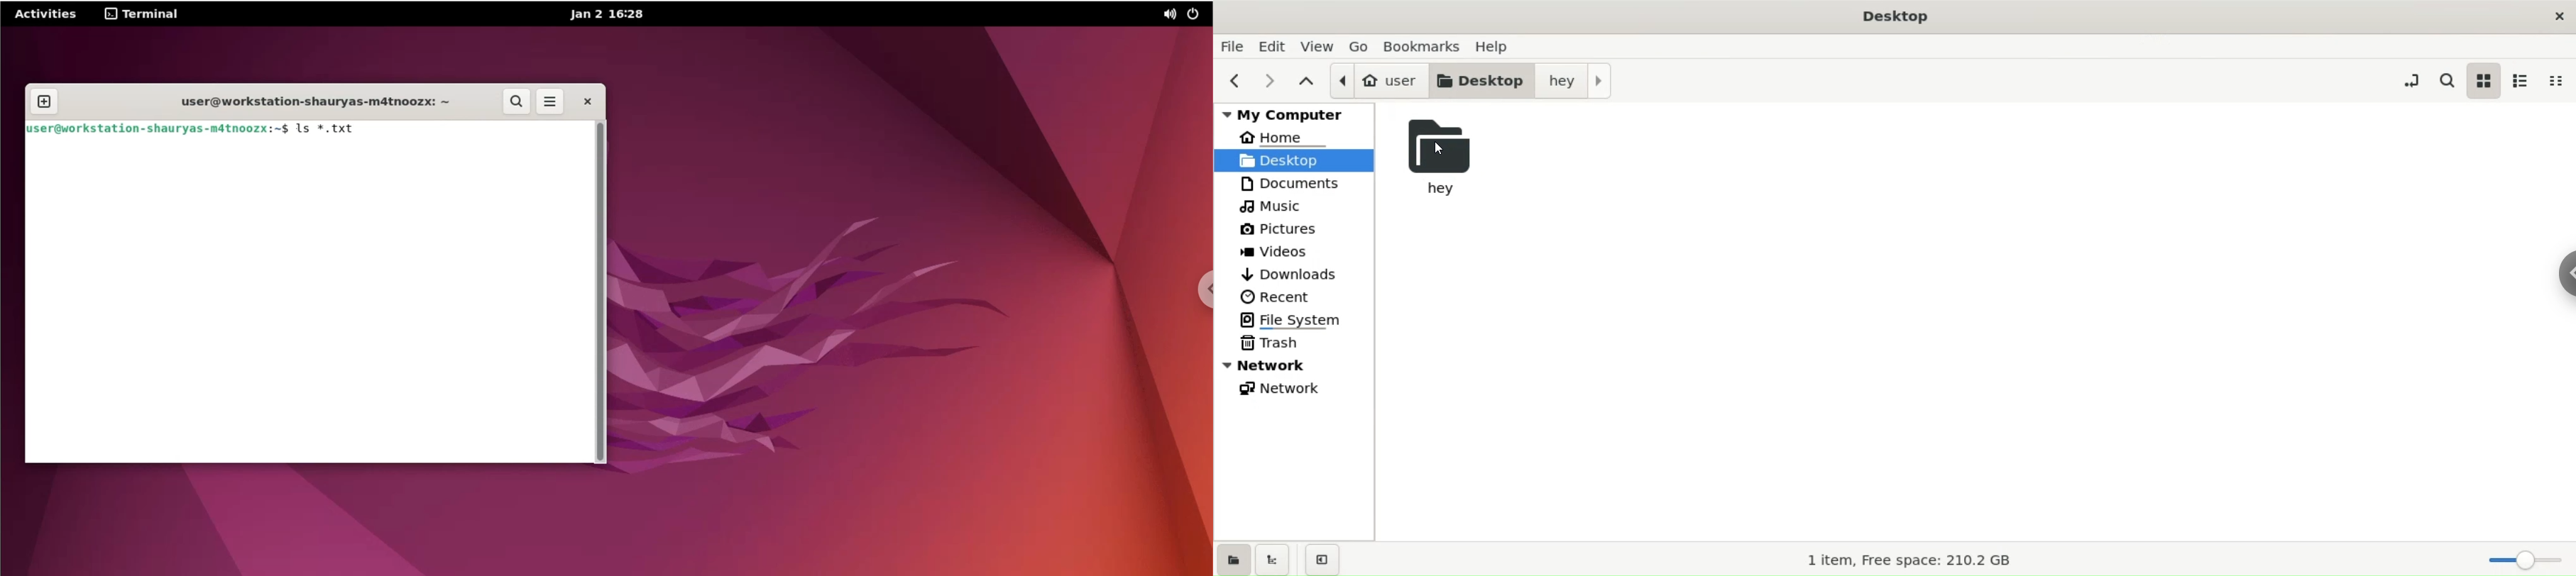 This screenshot has height=588, width=2576. What do you see at coordinates (1913, 558) in the screenshot?
I see `1 item, Free space: 210.2 GB` at bounding box center [1913, 558].